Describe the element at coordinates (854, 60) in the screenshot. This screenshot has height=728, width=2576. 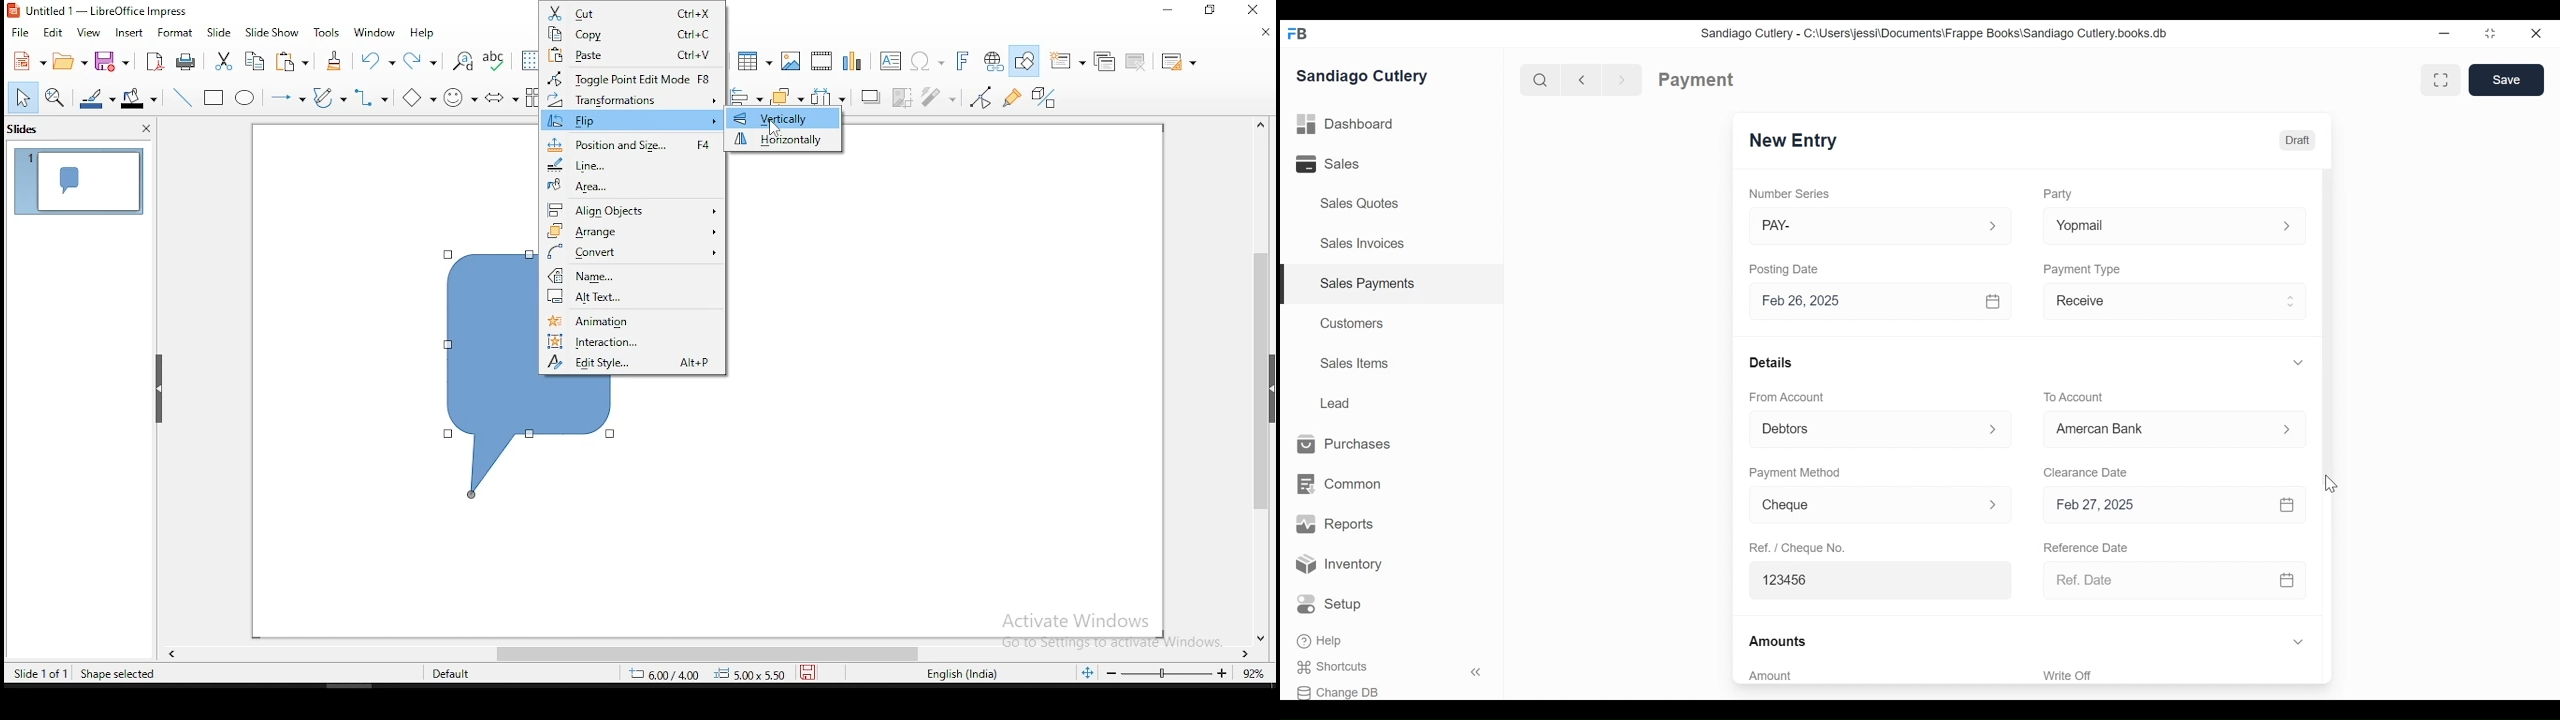
I see `charts` at that location.